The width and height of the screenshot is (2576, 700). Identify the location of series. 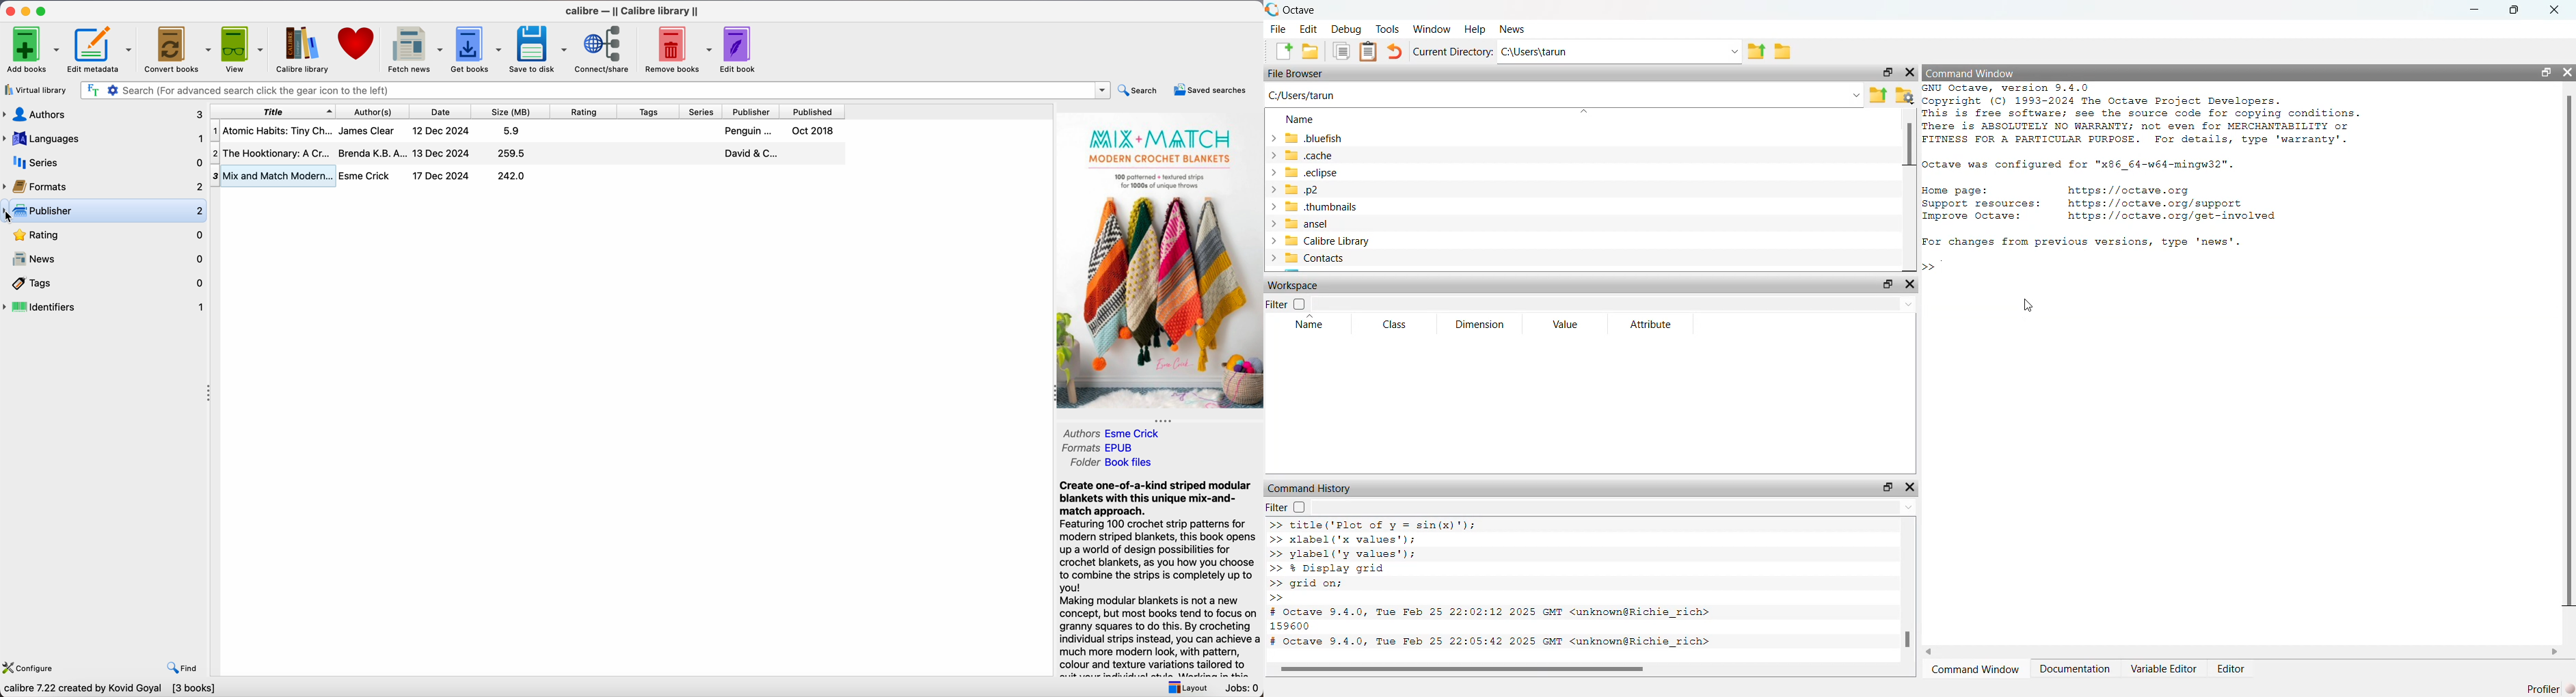
(103, 162).